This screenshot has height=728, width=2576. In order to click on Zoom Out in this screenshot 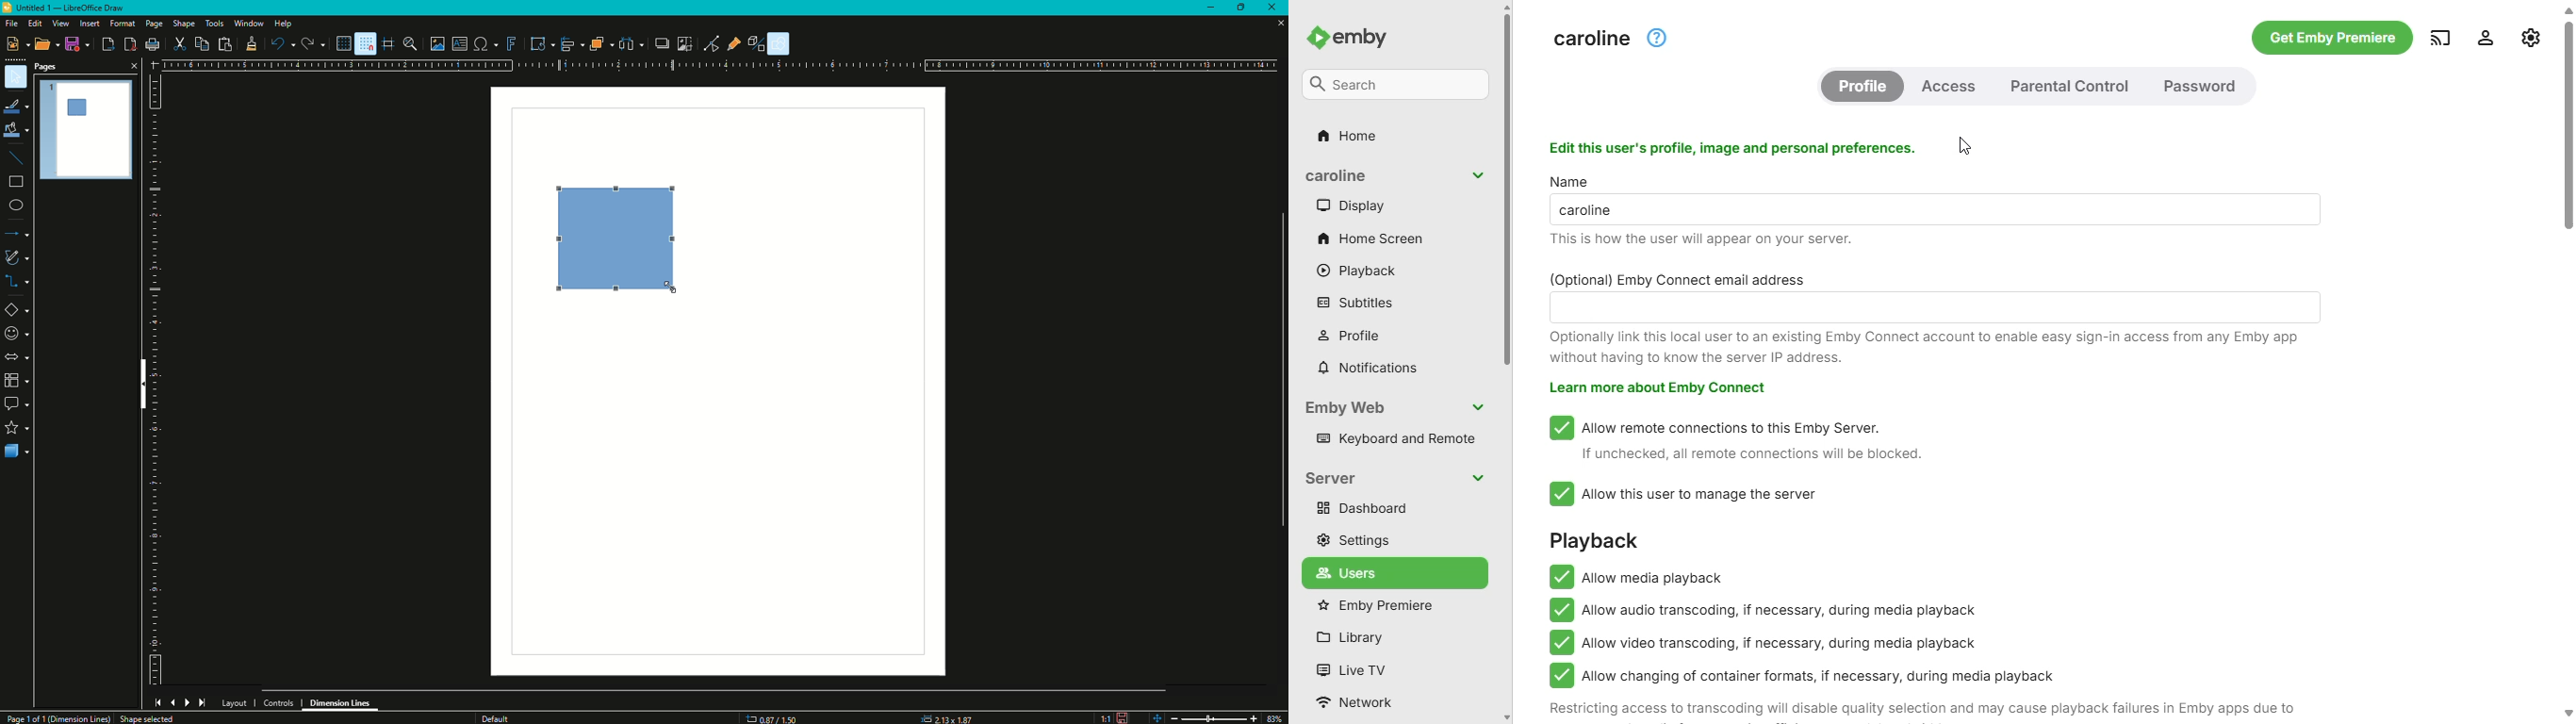, I will do `click(1172, 717)`.